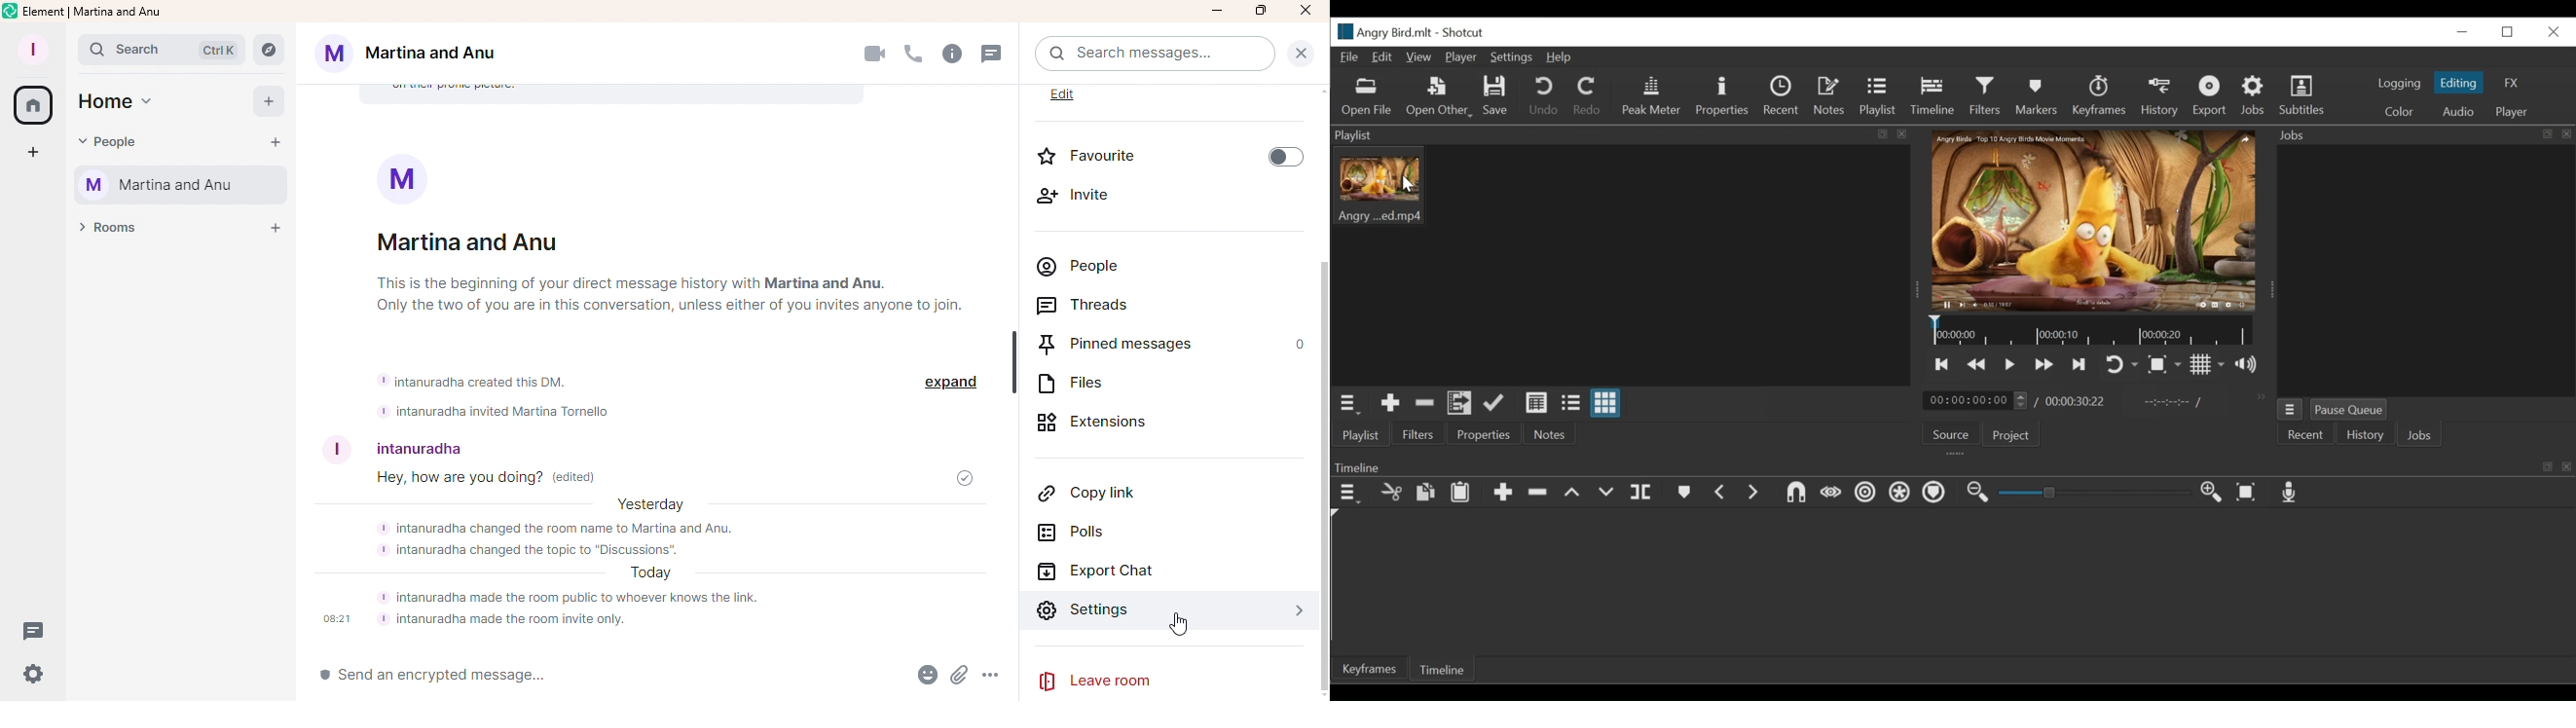 Image resolution: width=2576 pixels, height=728 pixels. What do you see at coordinates (475, 481) in the screenshot?
I see `Message` at bounding box center [475, 481].